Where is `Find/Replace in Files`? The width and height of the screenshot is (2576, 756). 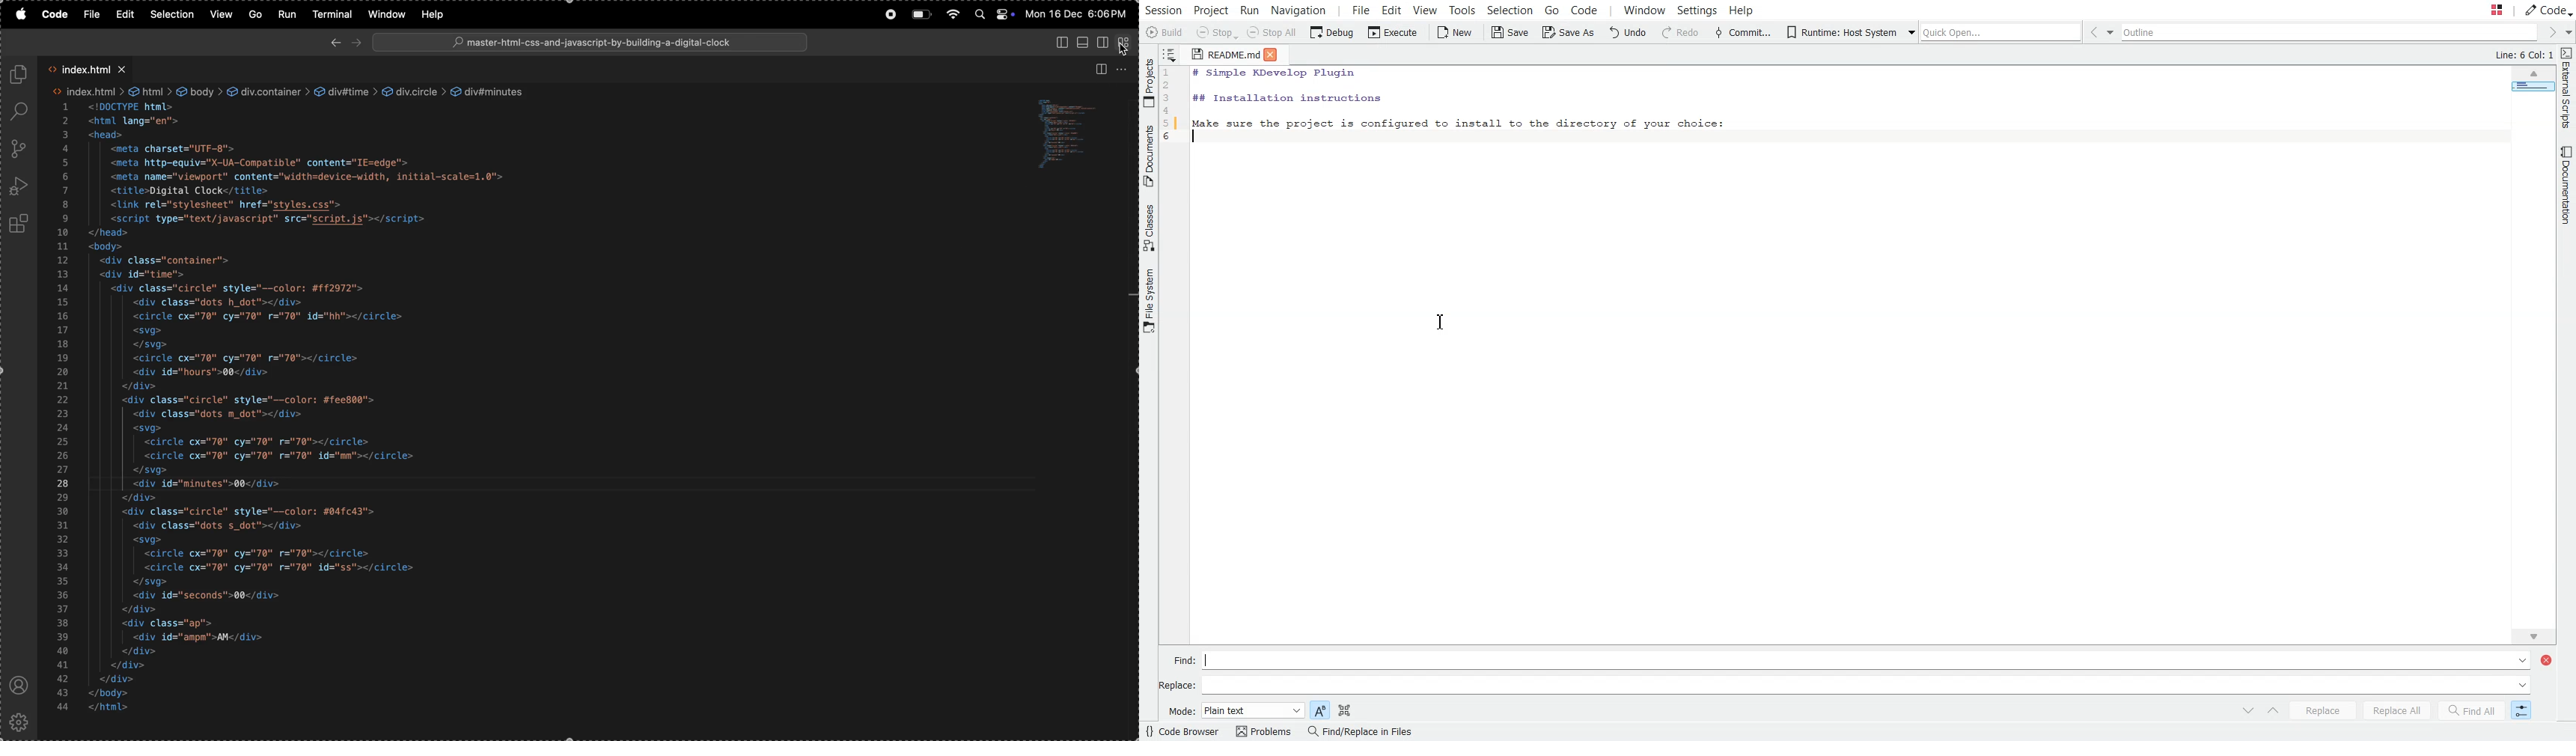
Find/Replace in Files is located at coordinates (1359, 732).